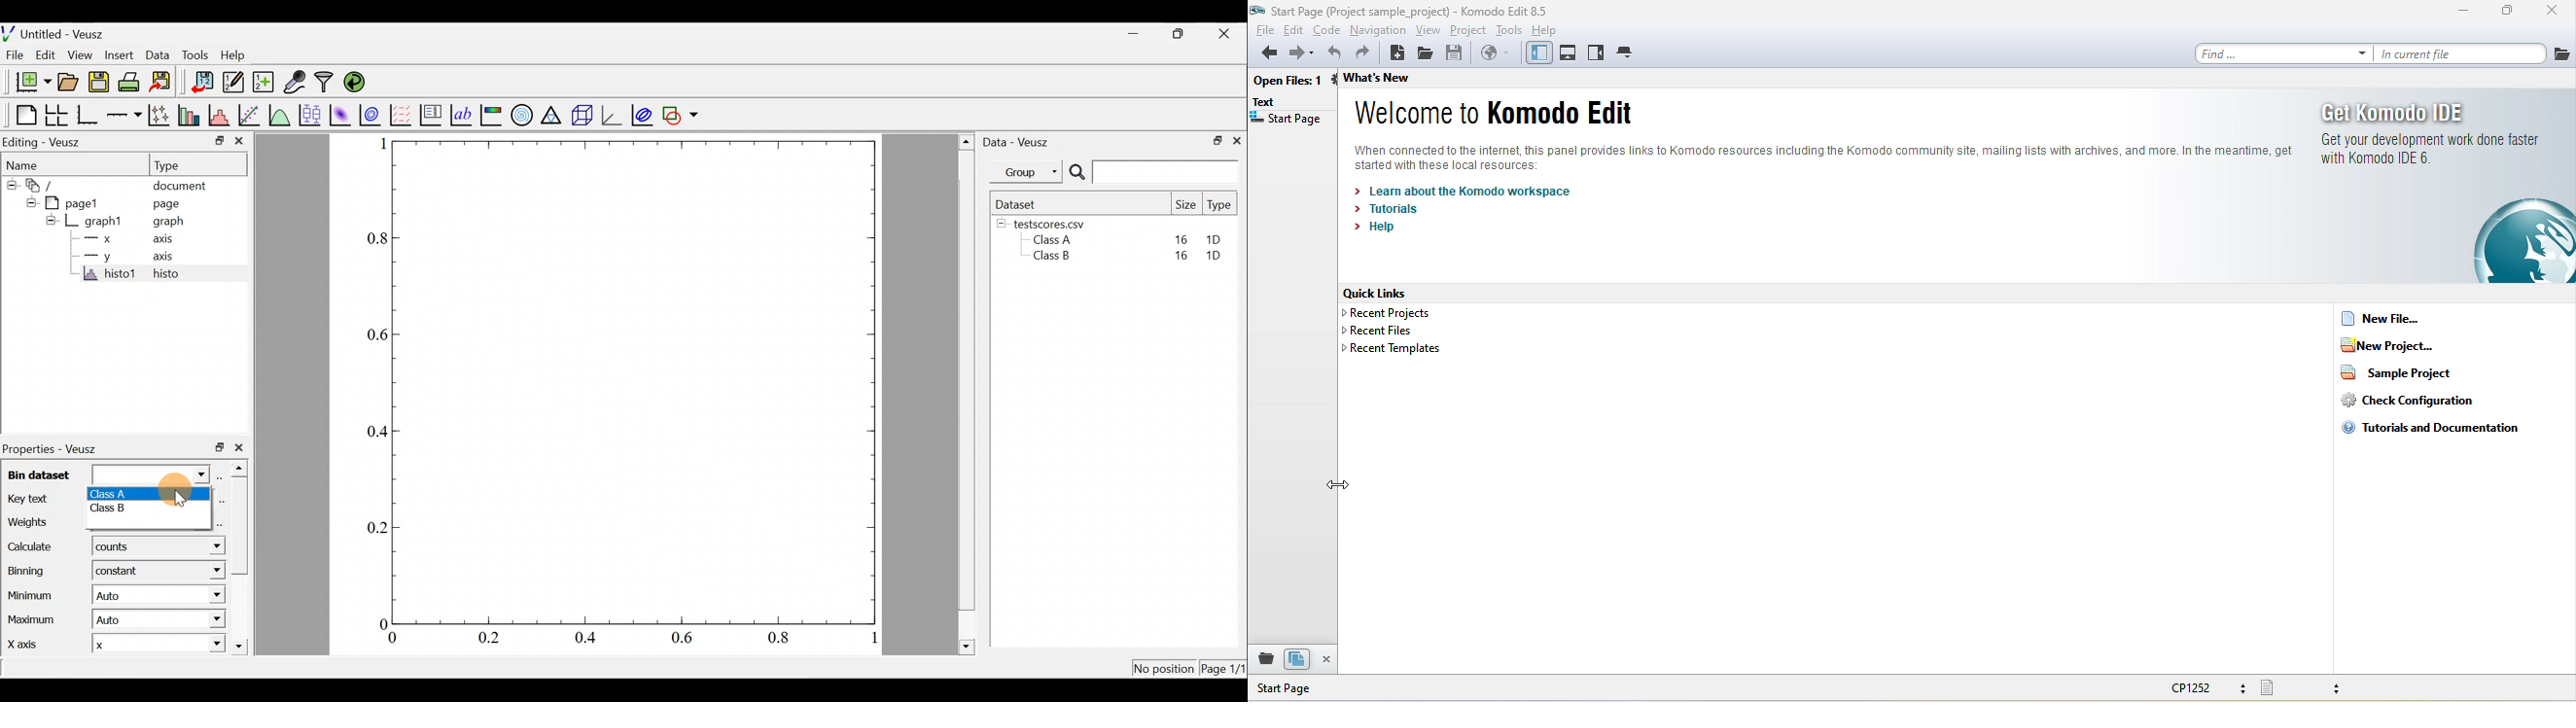 This screenshot has height=728, width=2576. I want to click on Binning, so click(25, 569).